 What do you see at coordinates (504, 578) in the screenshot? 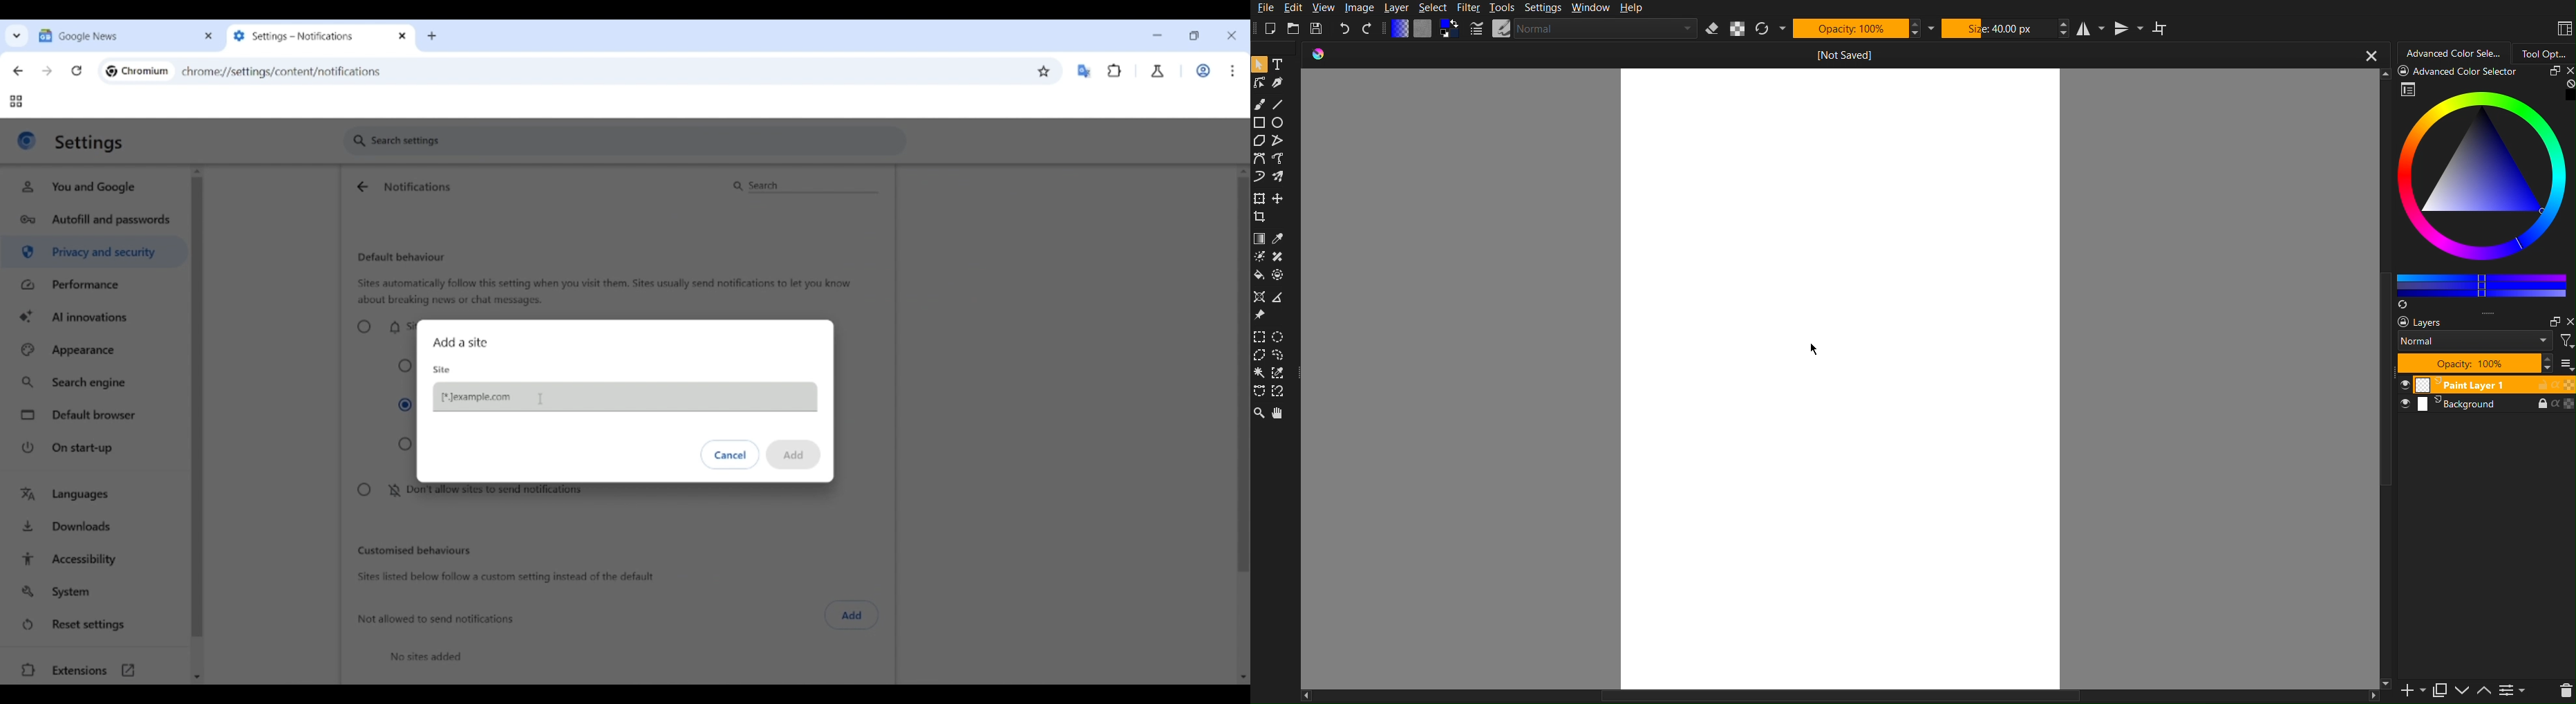
I see `Sites listed below follow a custom setting instead of the default` at bounding box center [504, 578].